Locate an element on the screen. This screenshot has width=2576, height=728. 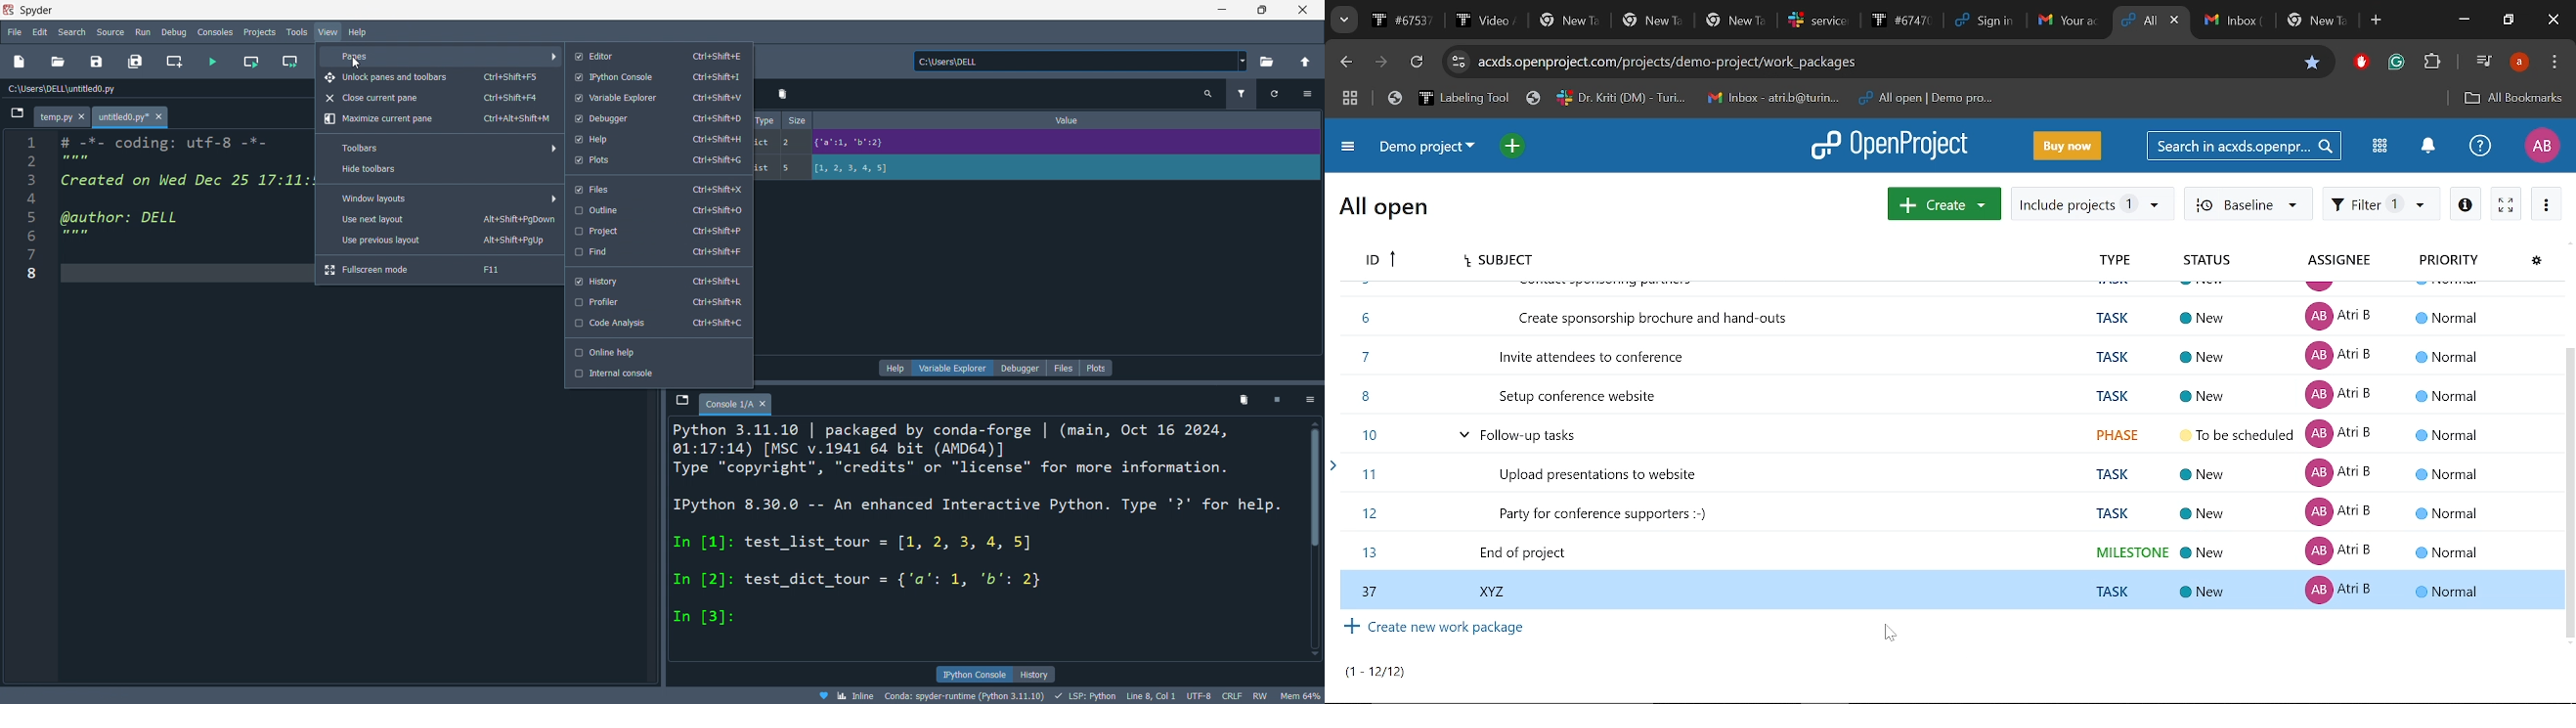
crlf is located at coordinates (1230, 696).